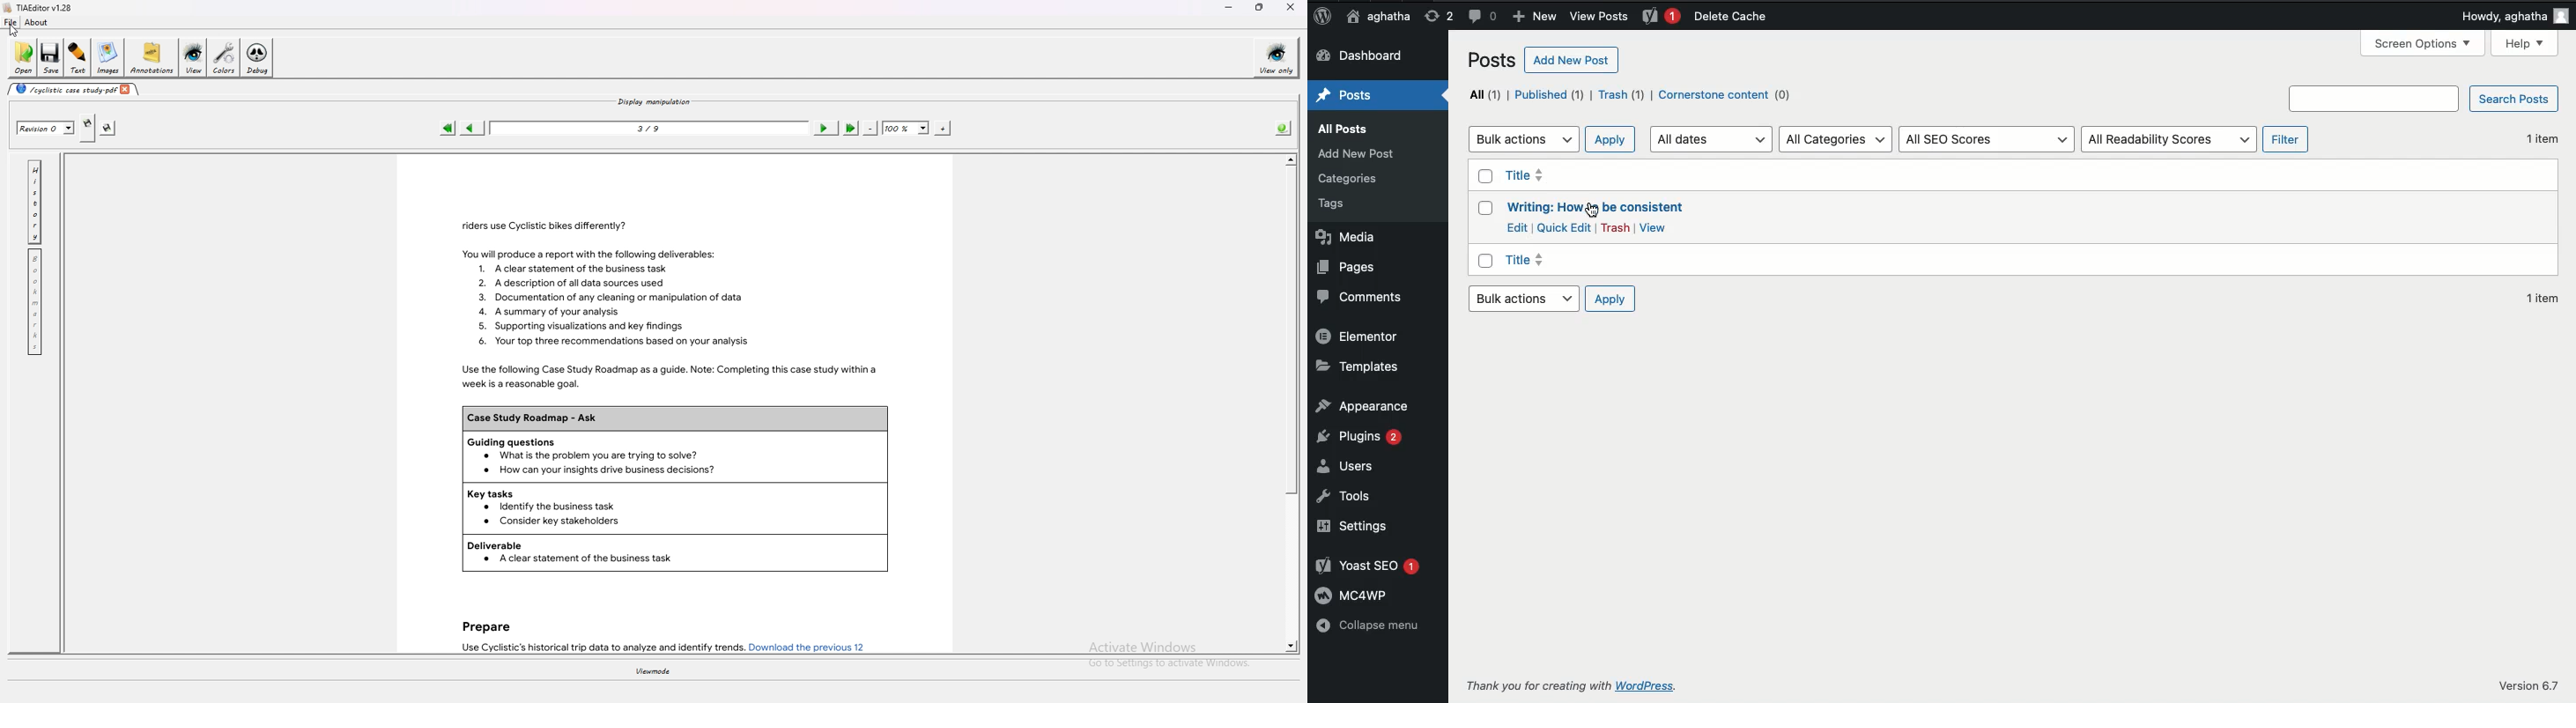 This screenshot has height=728, width=2576. What do you see at coordinates (2523, 43) in the screenshot?
I see `Help` at bounding box center [2523, 43].